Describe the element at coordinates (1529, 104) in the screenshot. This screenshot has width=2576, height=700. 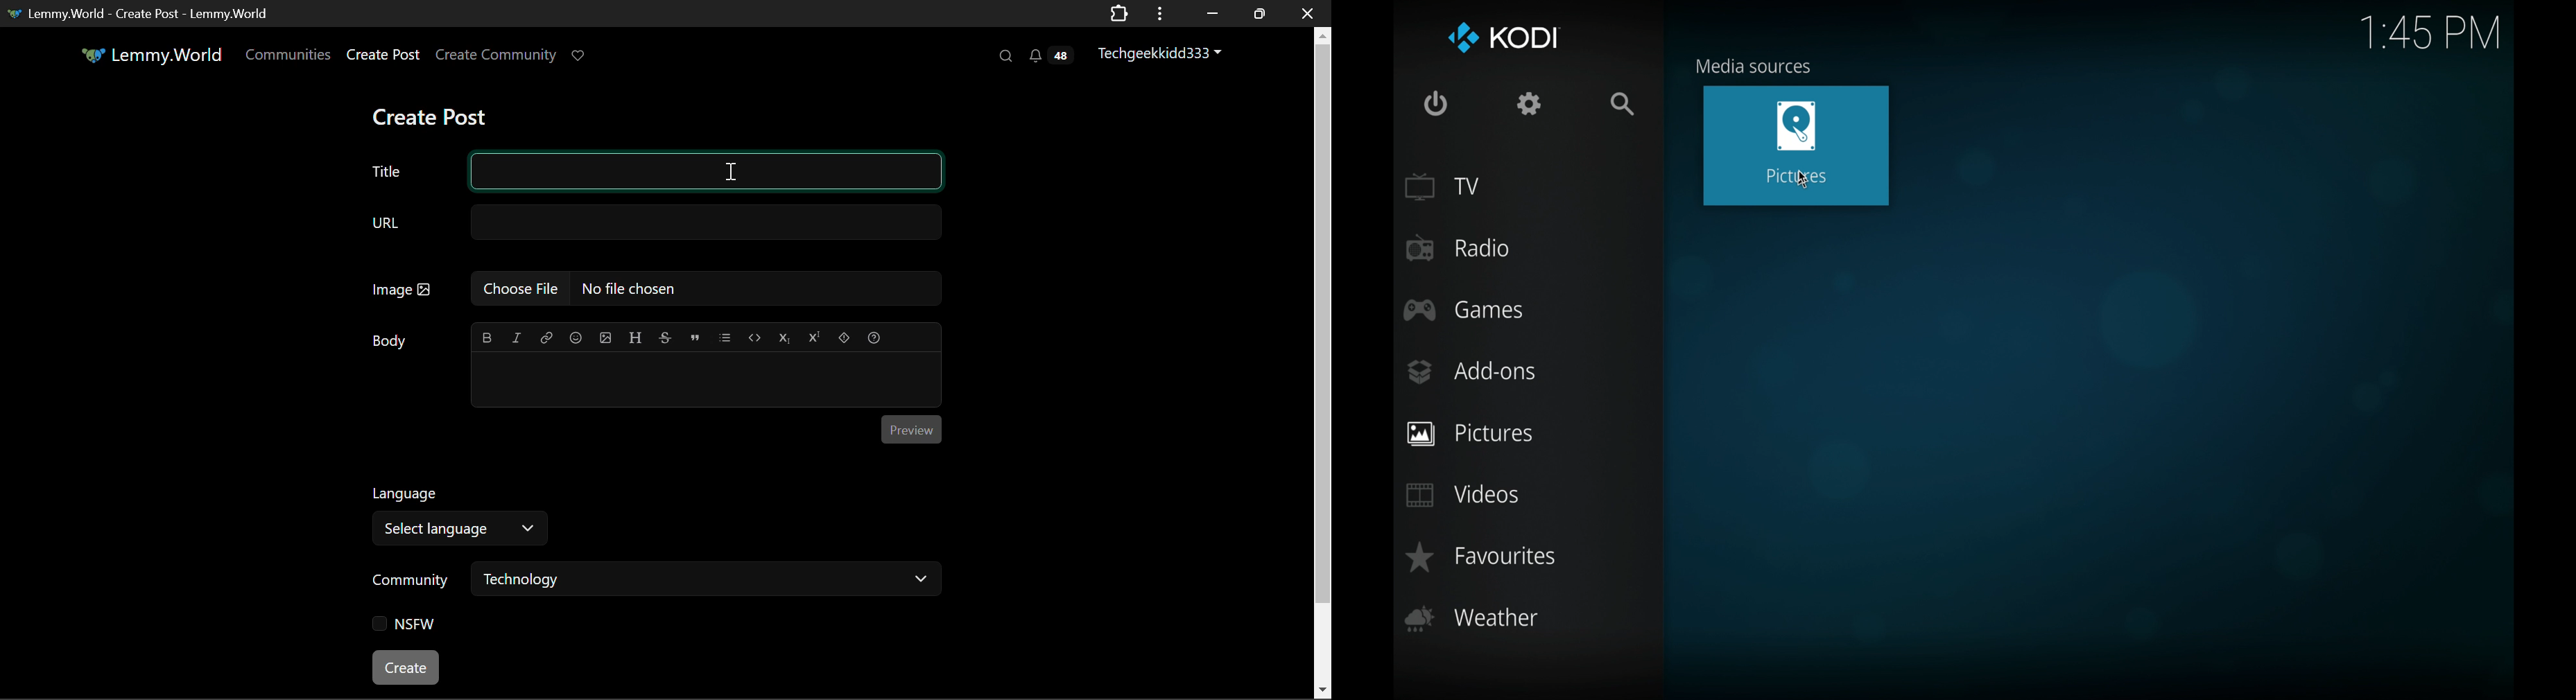
I see `settings` at that location.